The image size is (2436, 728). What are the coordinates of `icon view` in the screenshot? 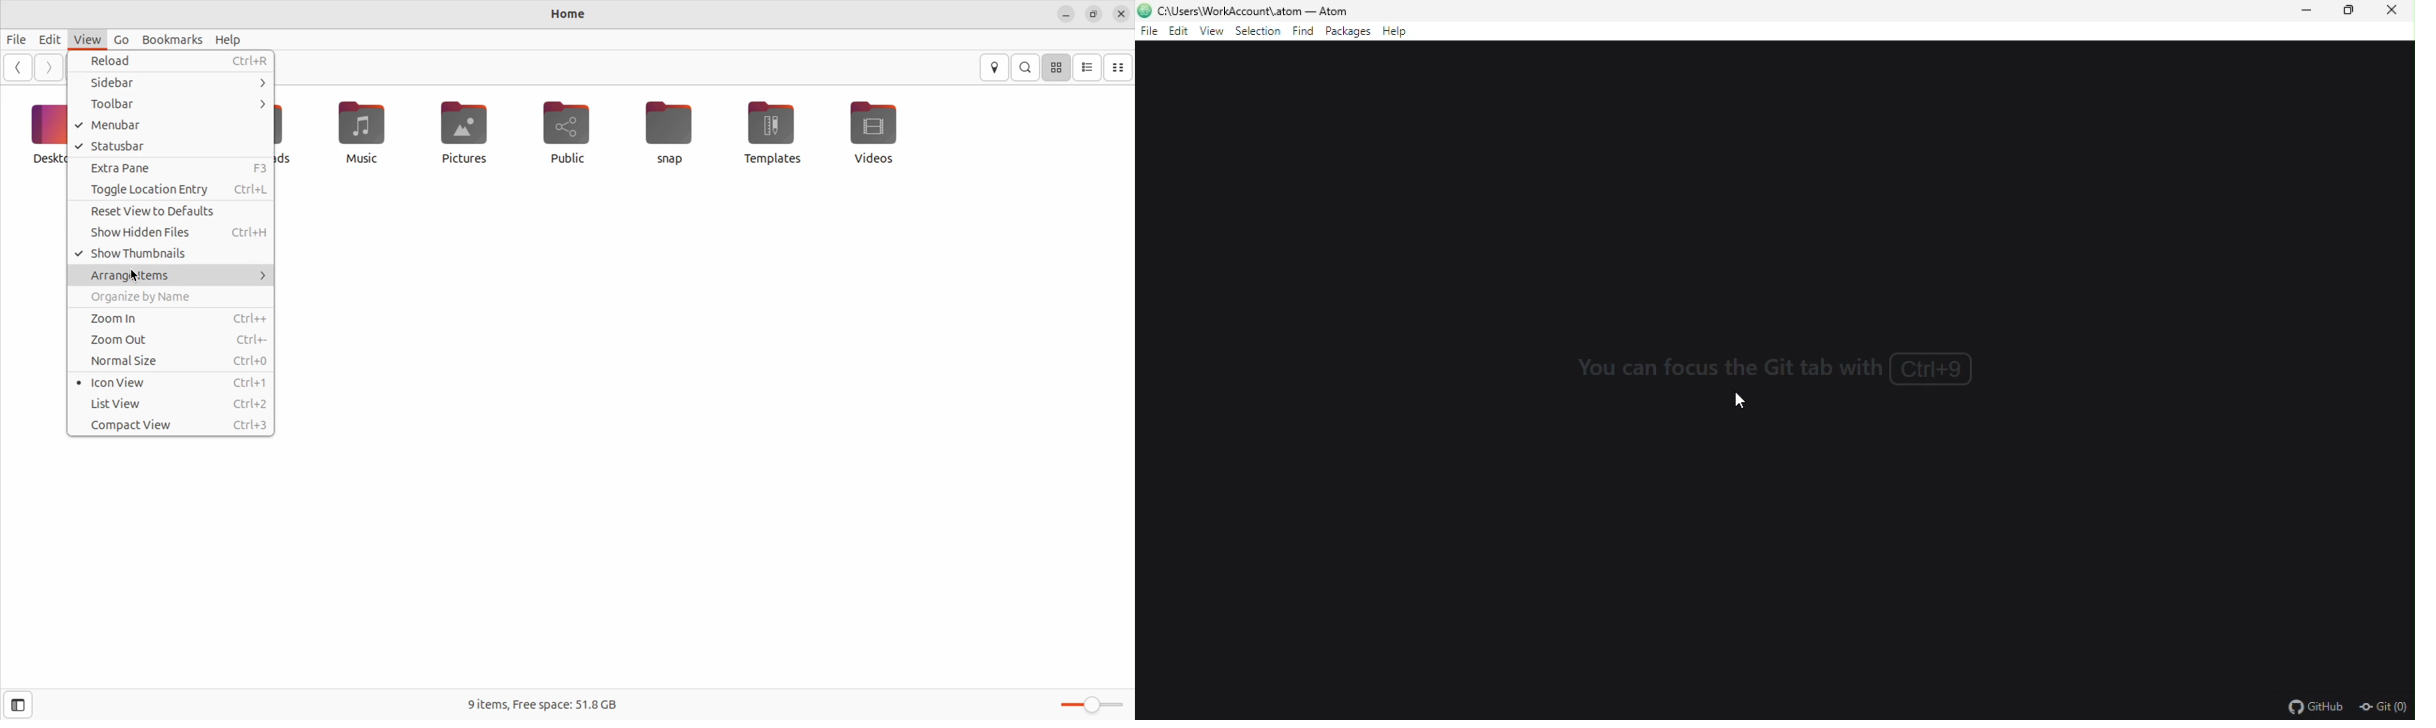 It's located at (170, 384).